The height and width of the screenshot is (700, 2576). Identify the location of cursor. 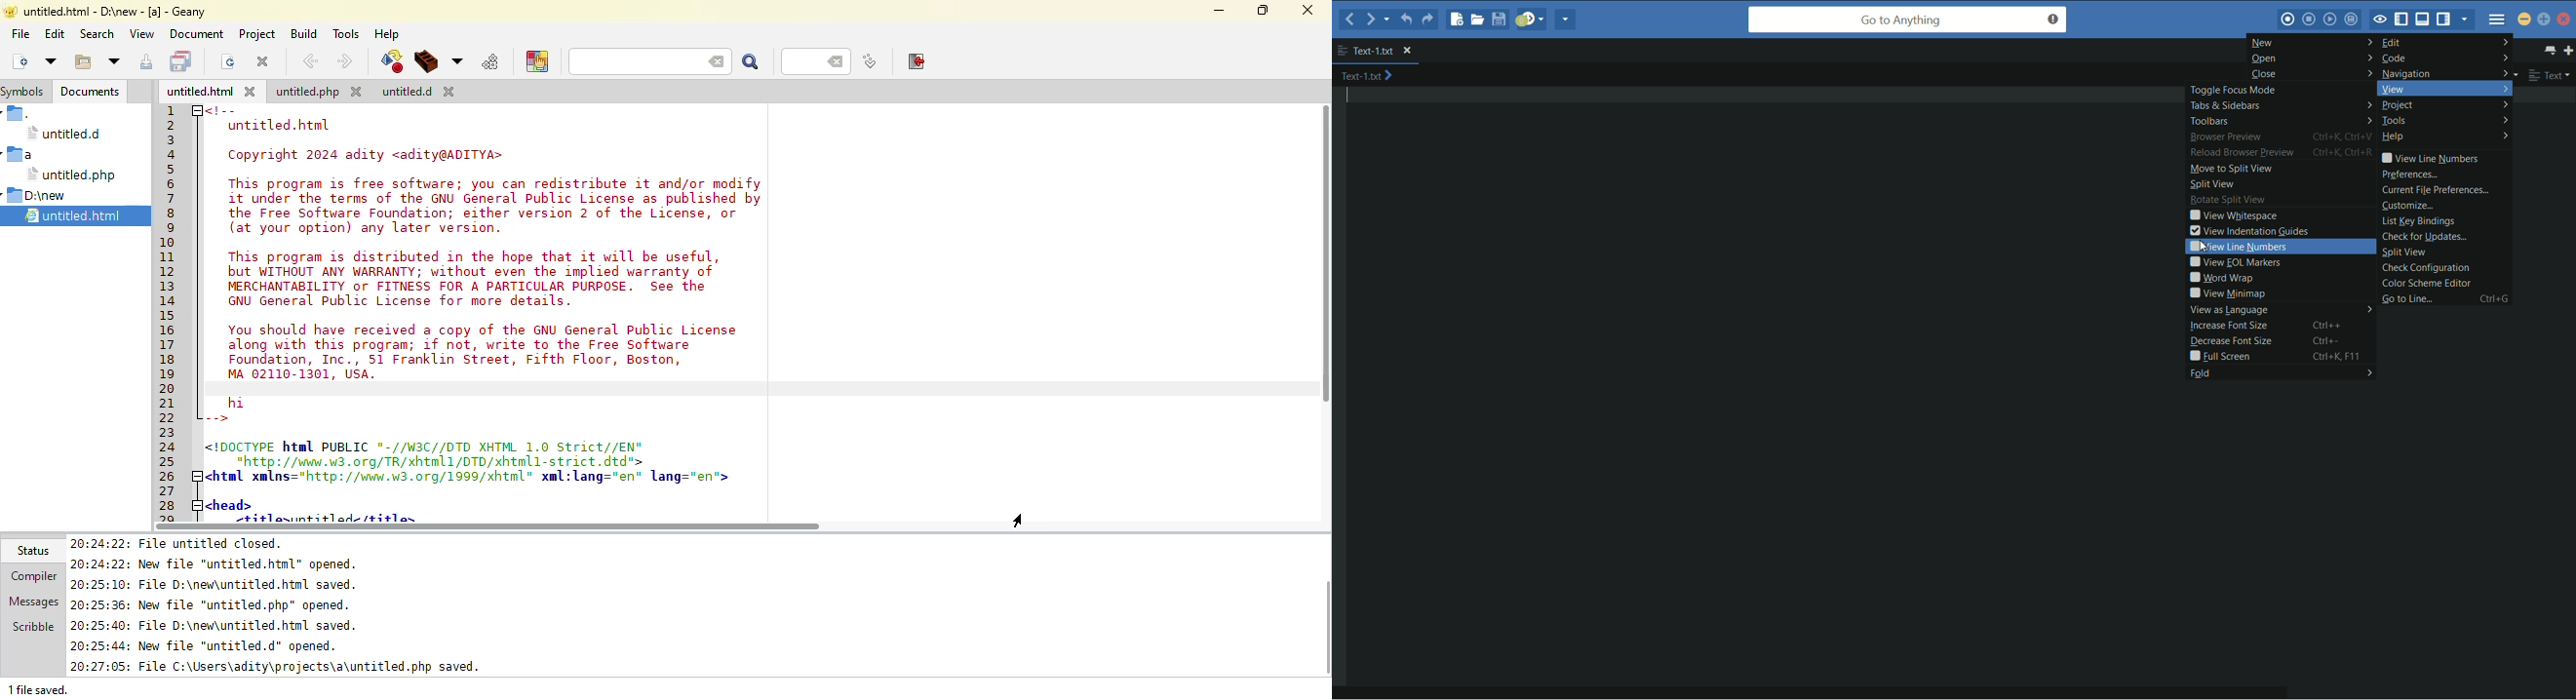
(2198, 246).